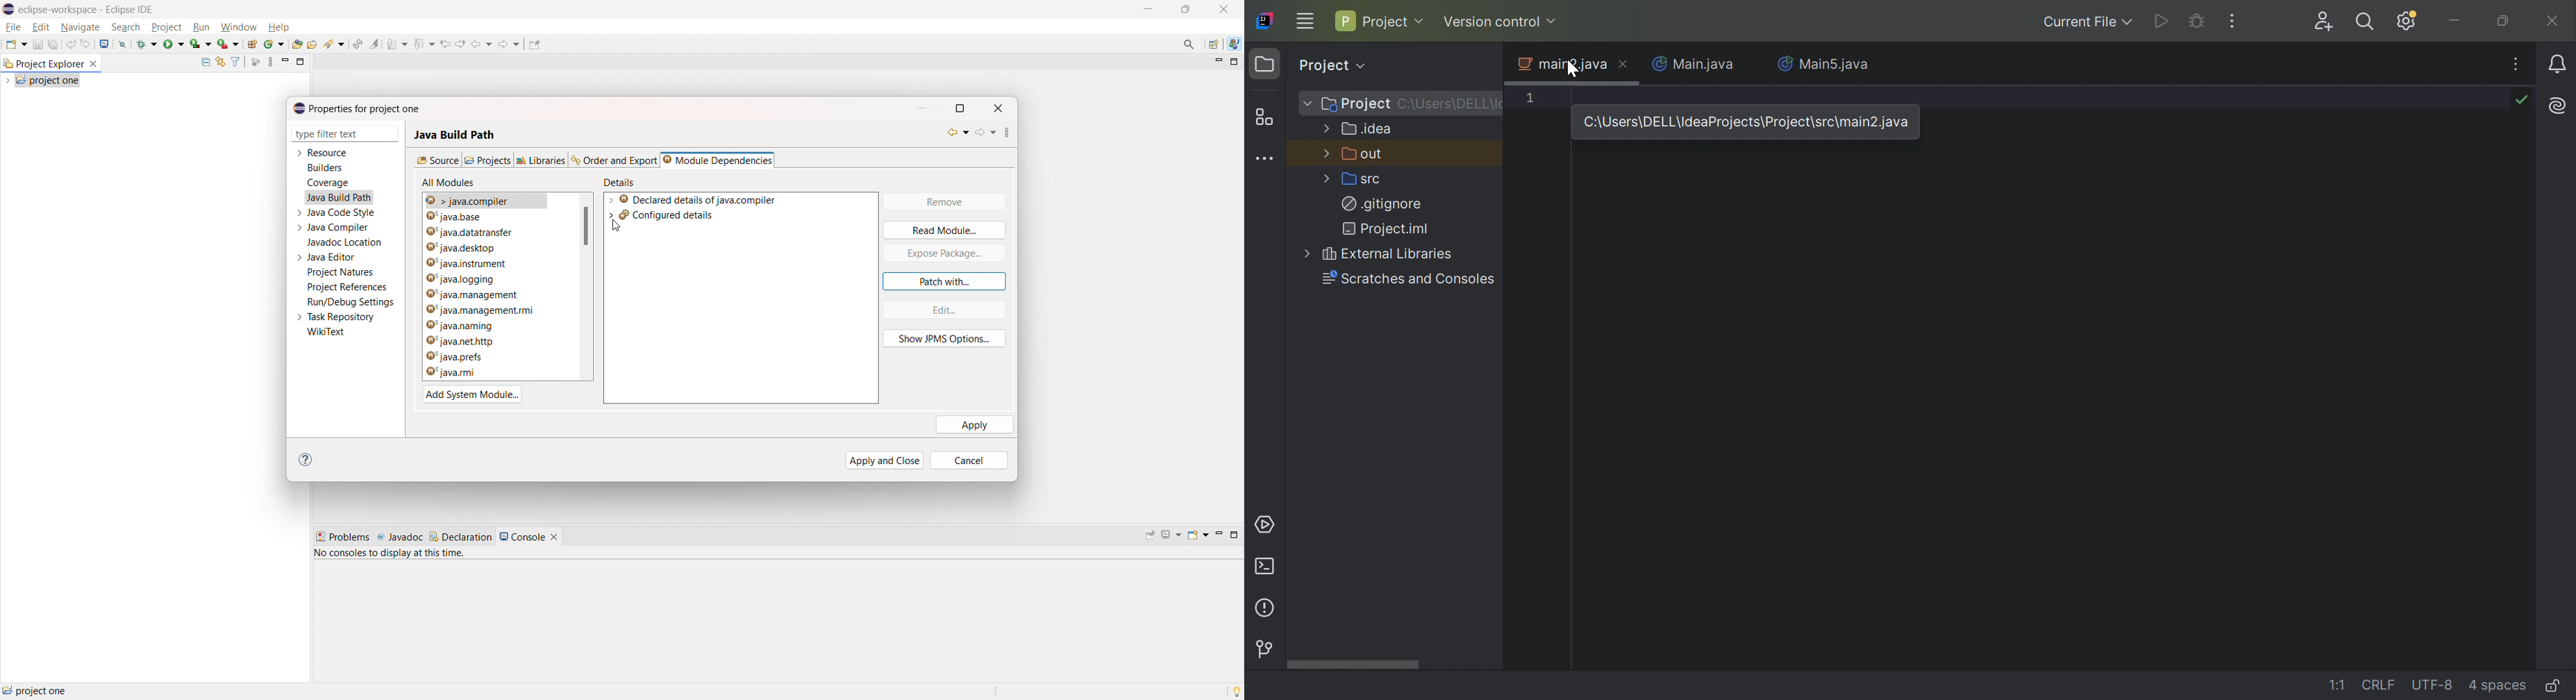  Describe the element at coordinates (41, 28) in the screenshot. I see `edit` at that location.